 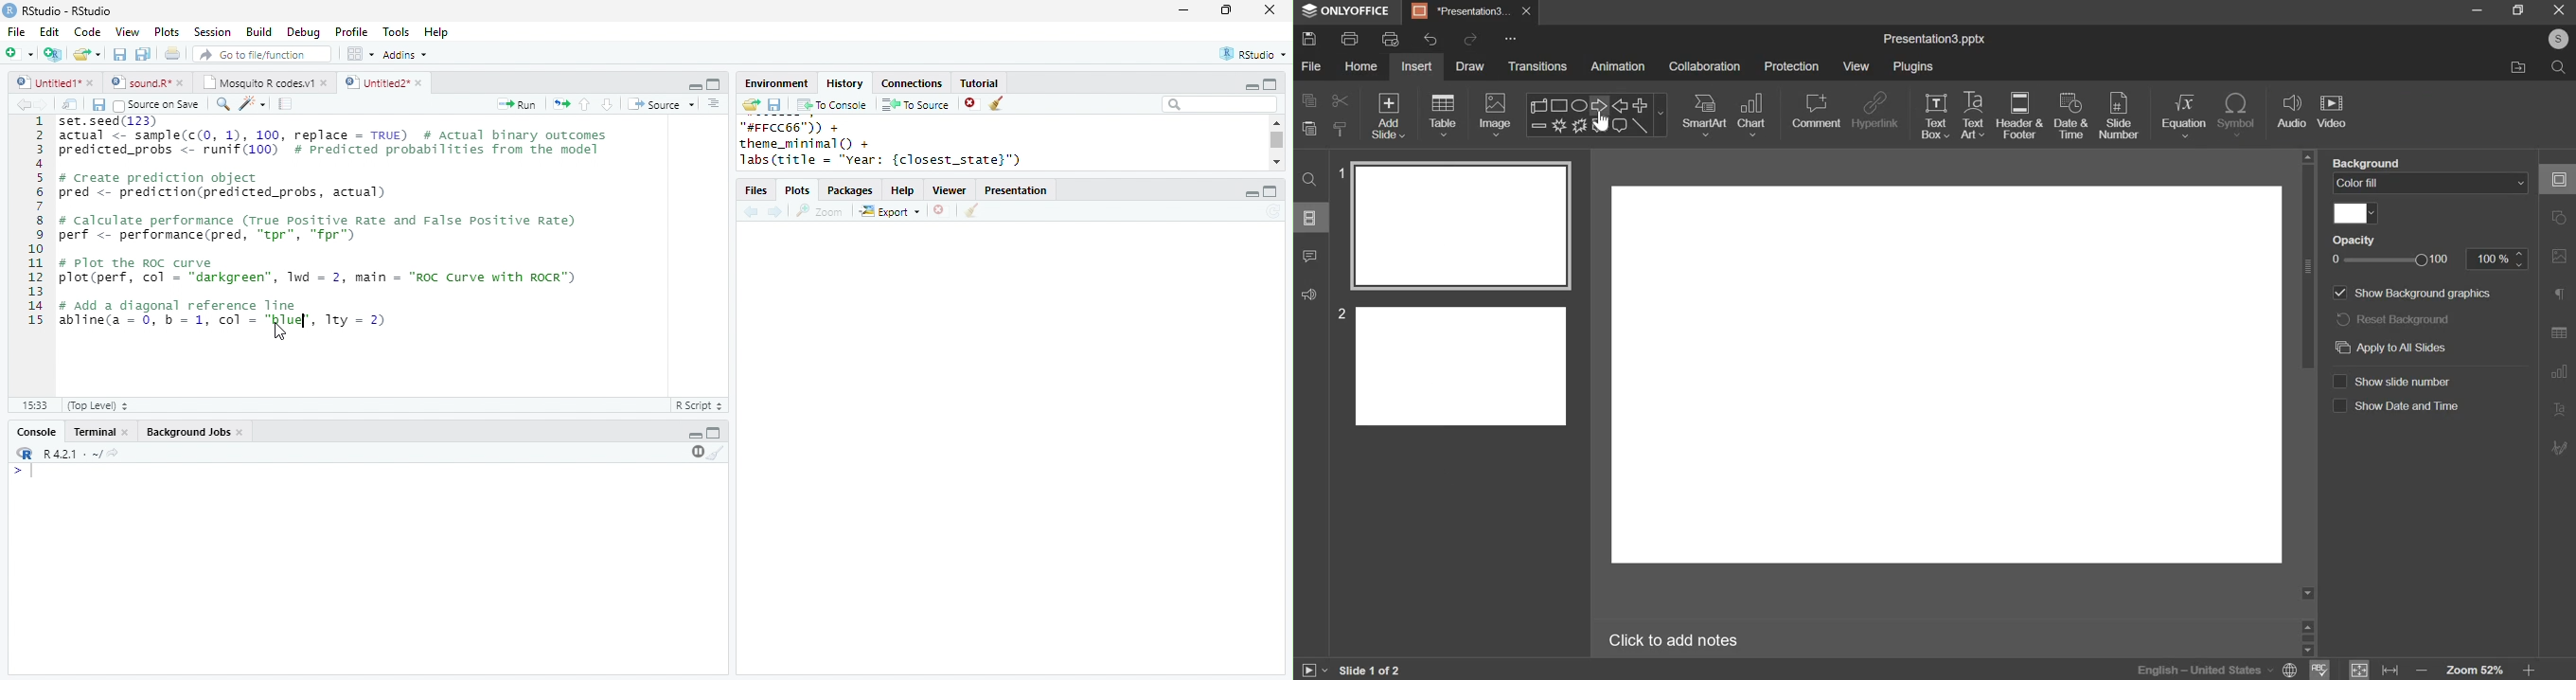 I want to click on apply to all slides, so click(x=2414, y=348).